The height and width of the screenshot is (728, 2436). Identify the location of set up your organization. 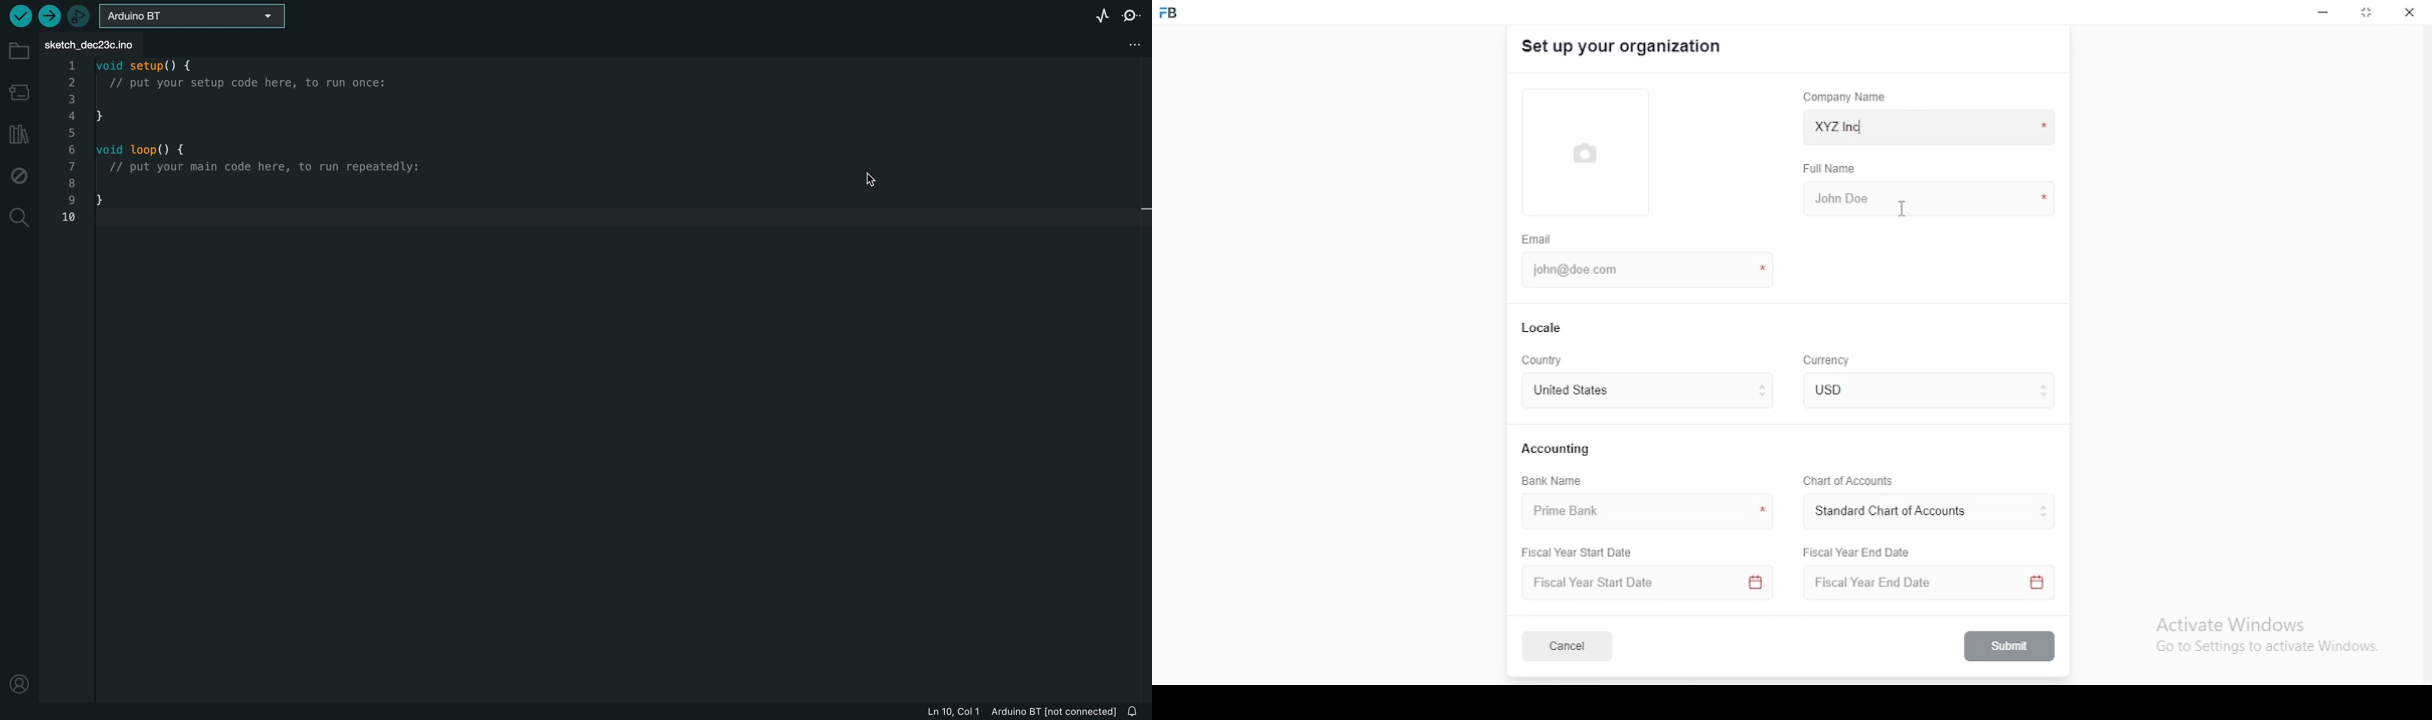
(1623, 47).